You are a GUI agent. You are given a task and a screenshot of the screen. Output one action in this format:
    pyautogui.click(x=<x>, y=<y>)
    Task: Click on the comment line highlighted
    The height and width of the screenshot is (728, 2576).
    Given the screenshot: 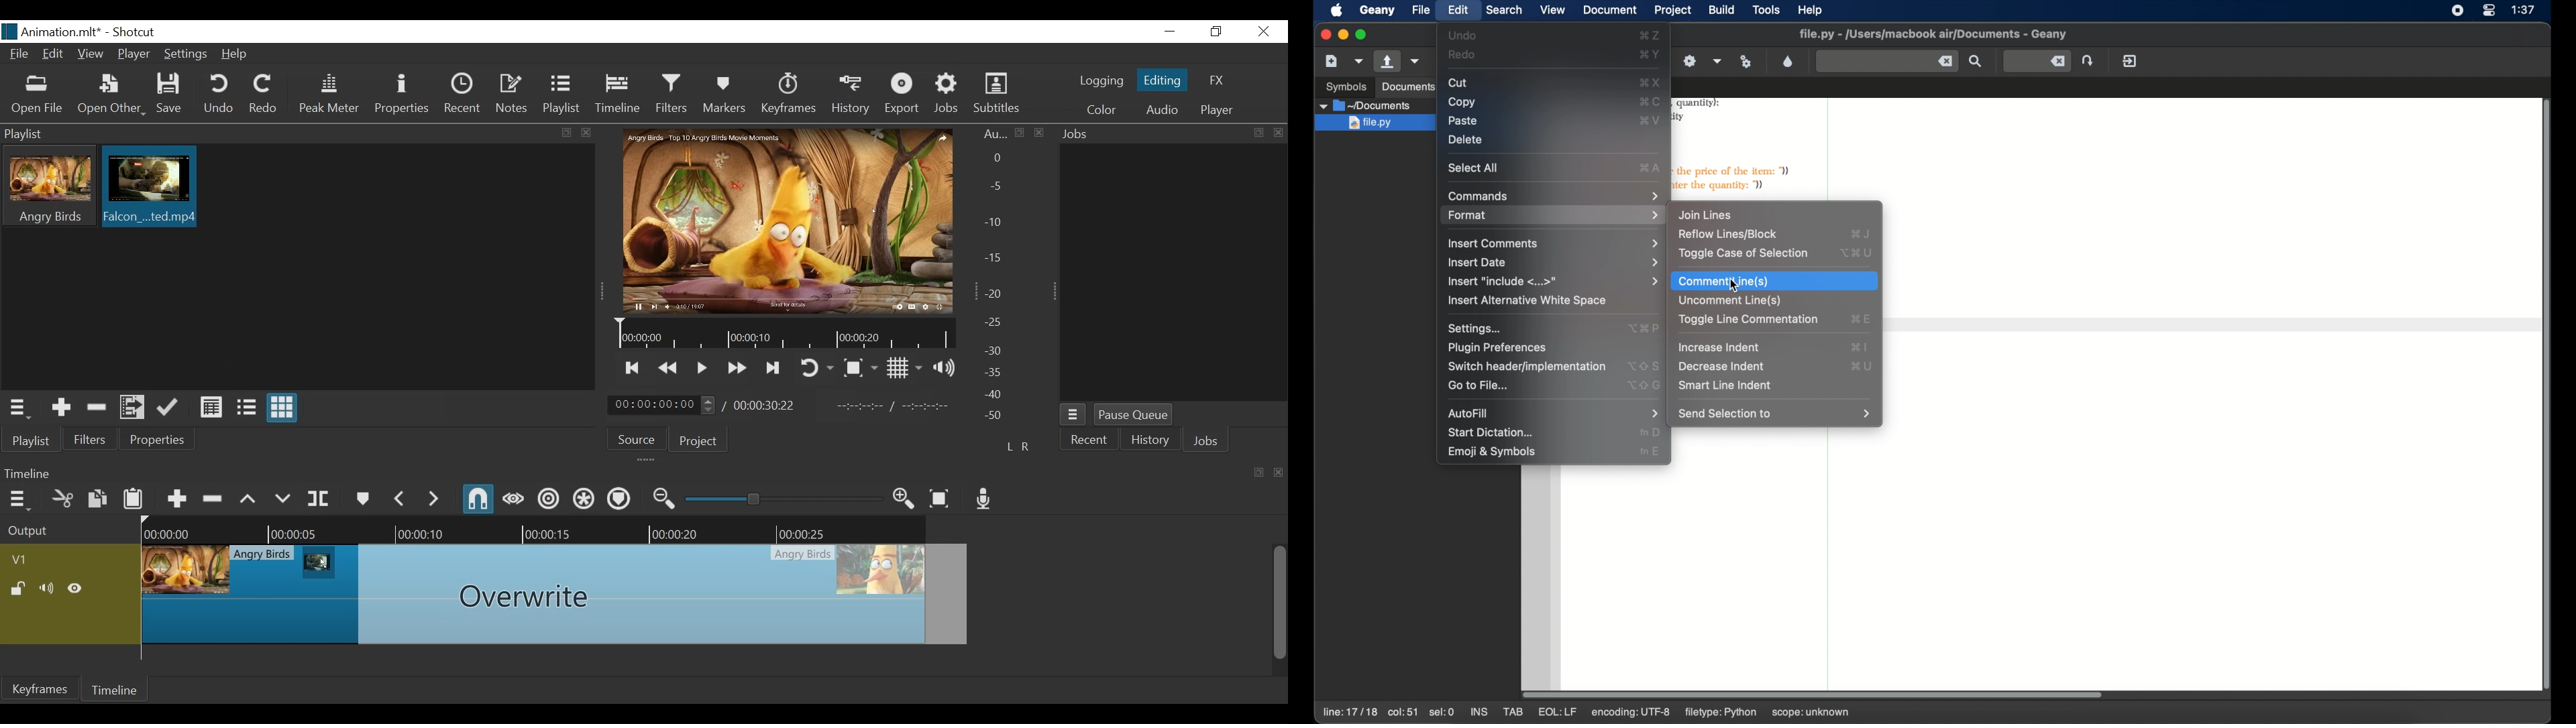 What is the action you would take?
    pyautogui.click(x=1775, y=280)
    